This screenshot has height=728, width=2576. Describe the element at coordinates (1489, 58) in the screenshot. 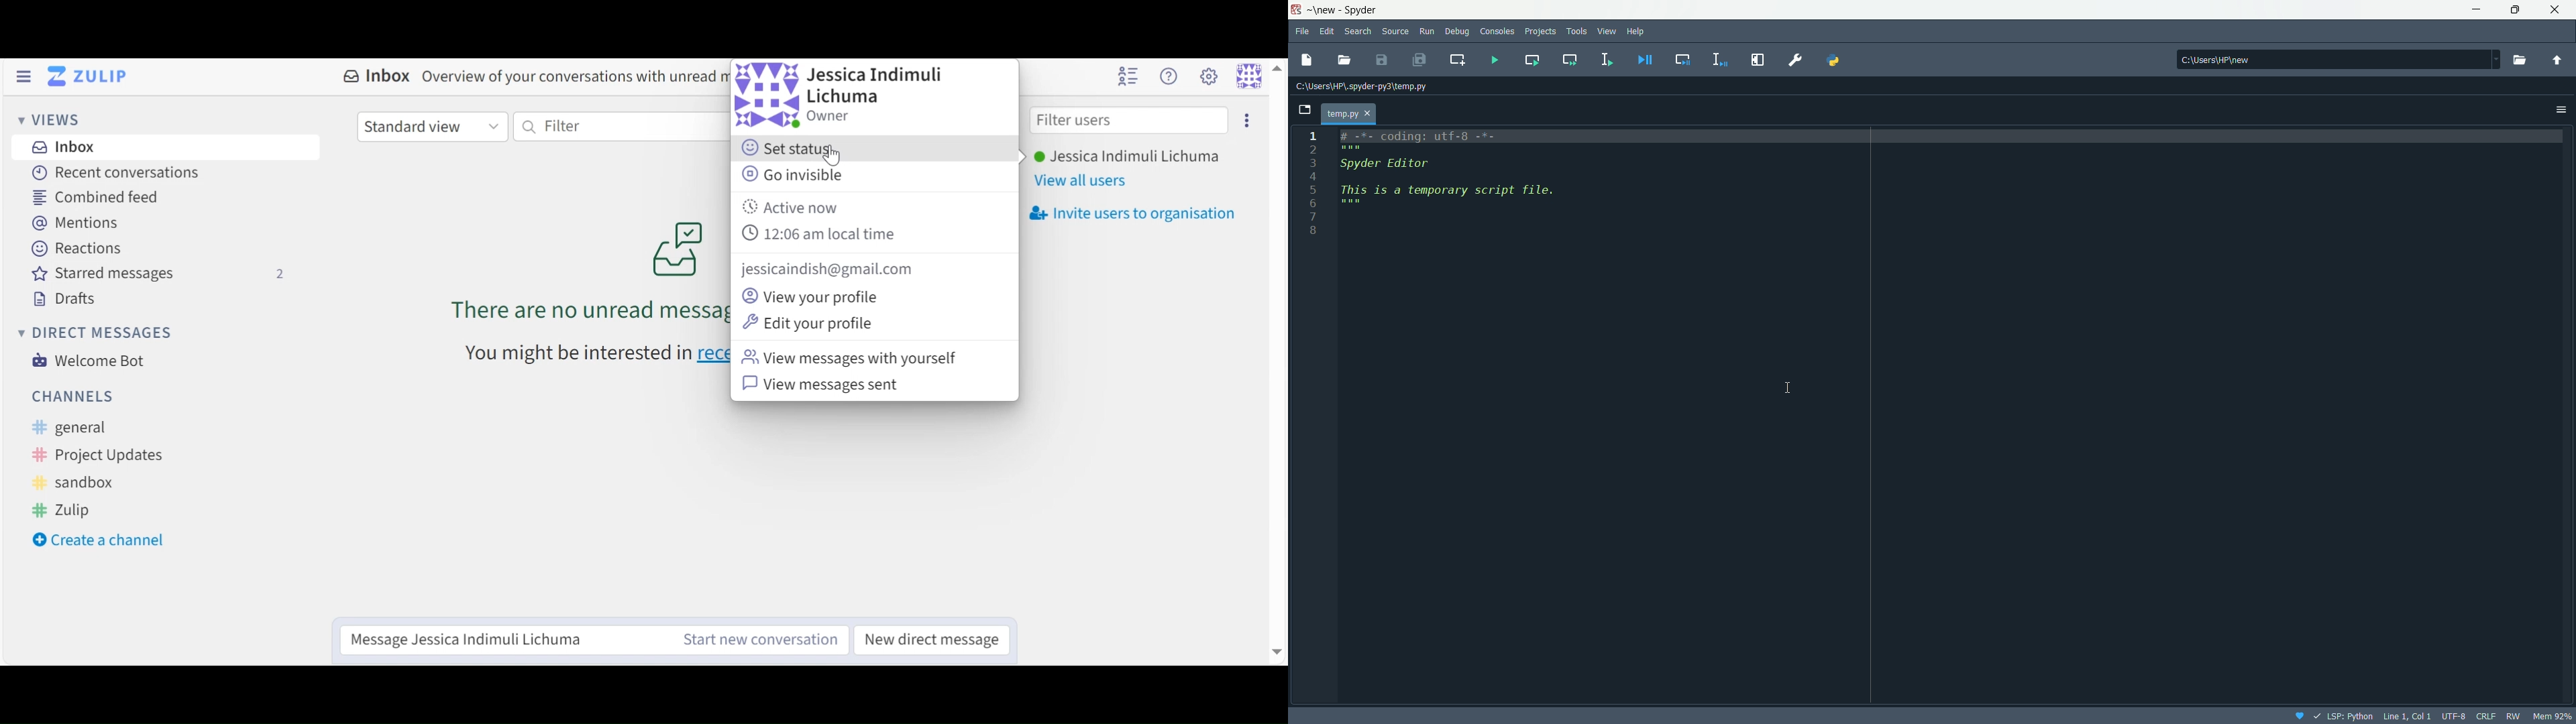

I see `Run file (F5)` at that location.